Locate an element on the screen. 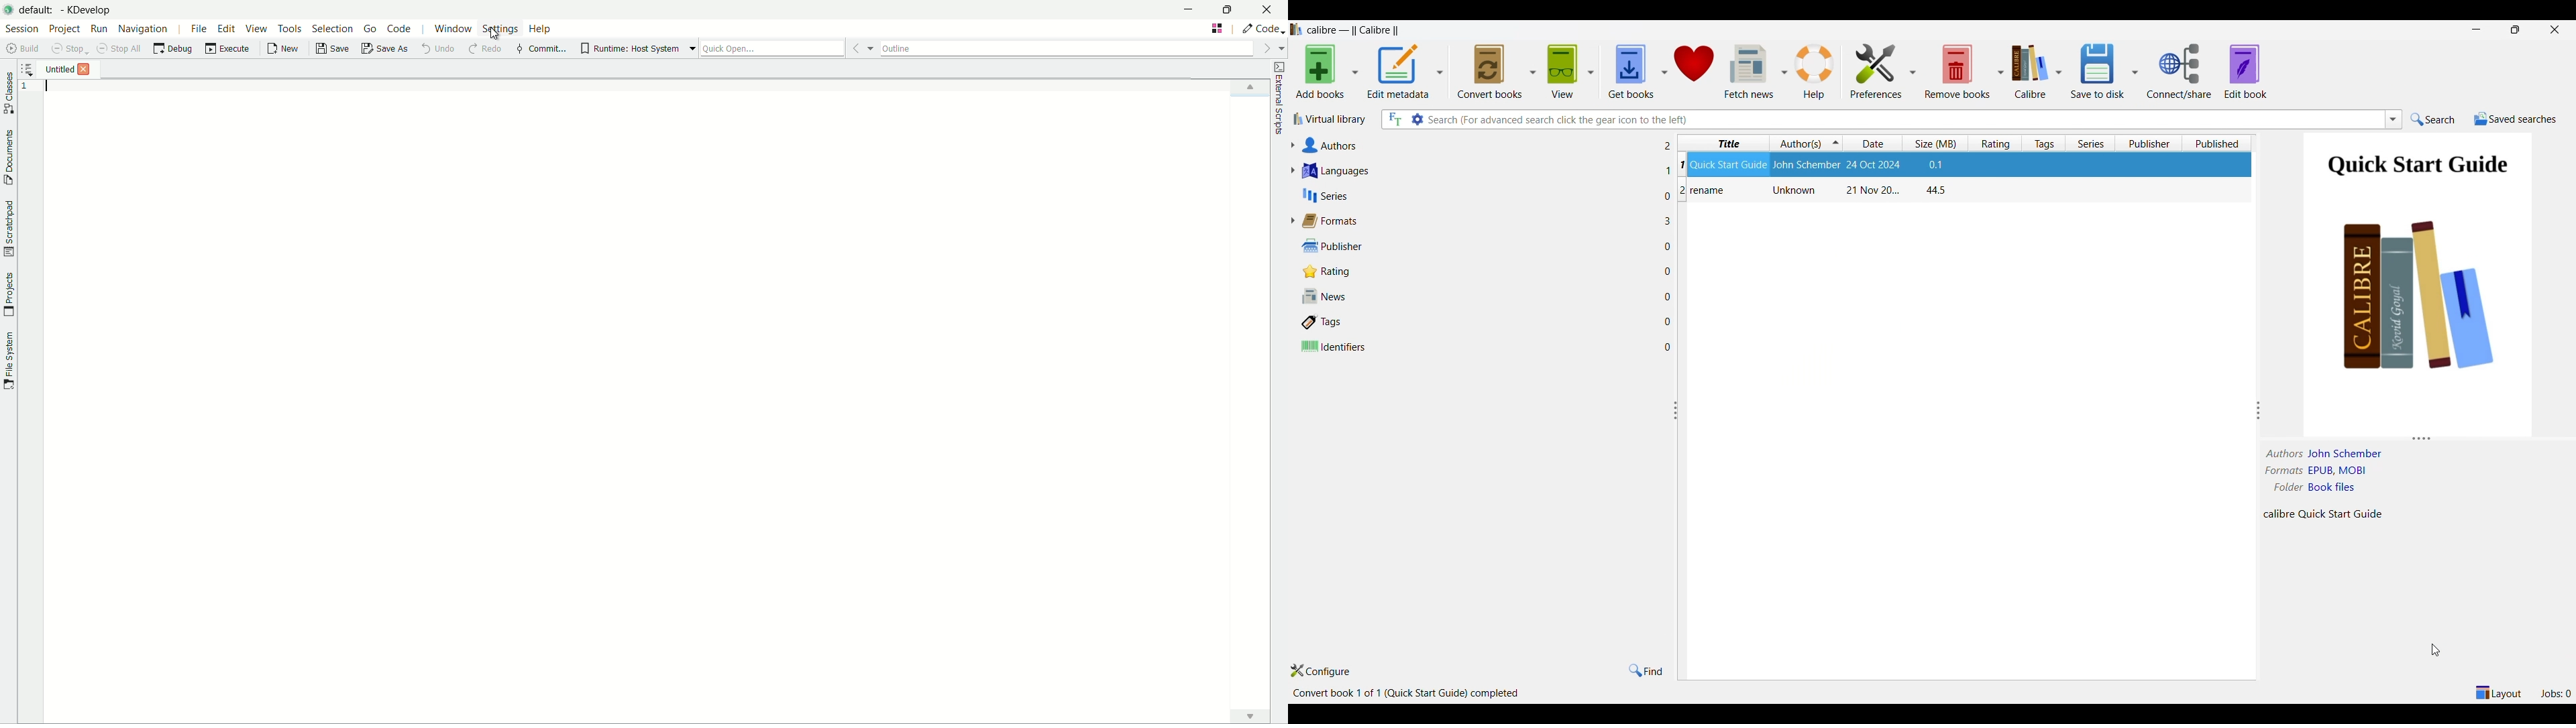 The image size is (2576, 728). Size column is located at coordinates (1935, 143).